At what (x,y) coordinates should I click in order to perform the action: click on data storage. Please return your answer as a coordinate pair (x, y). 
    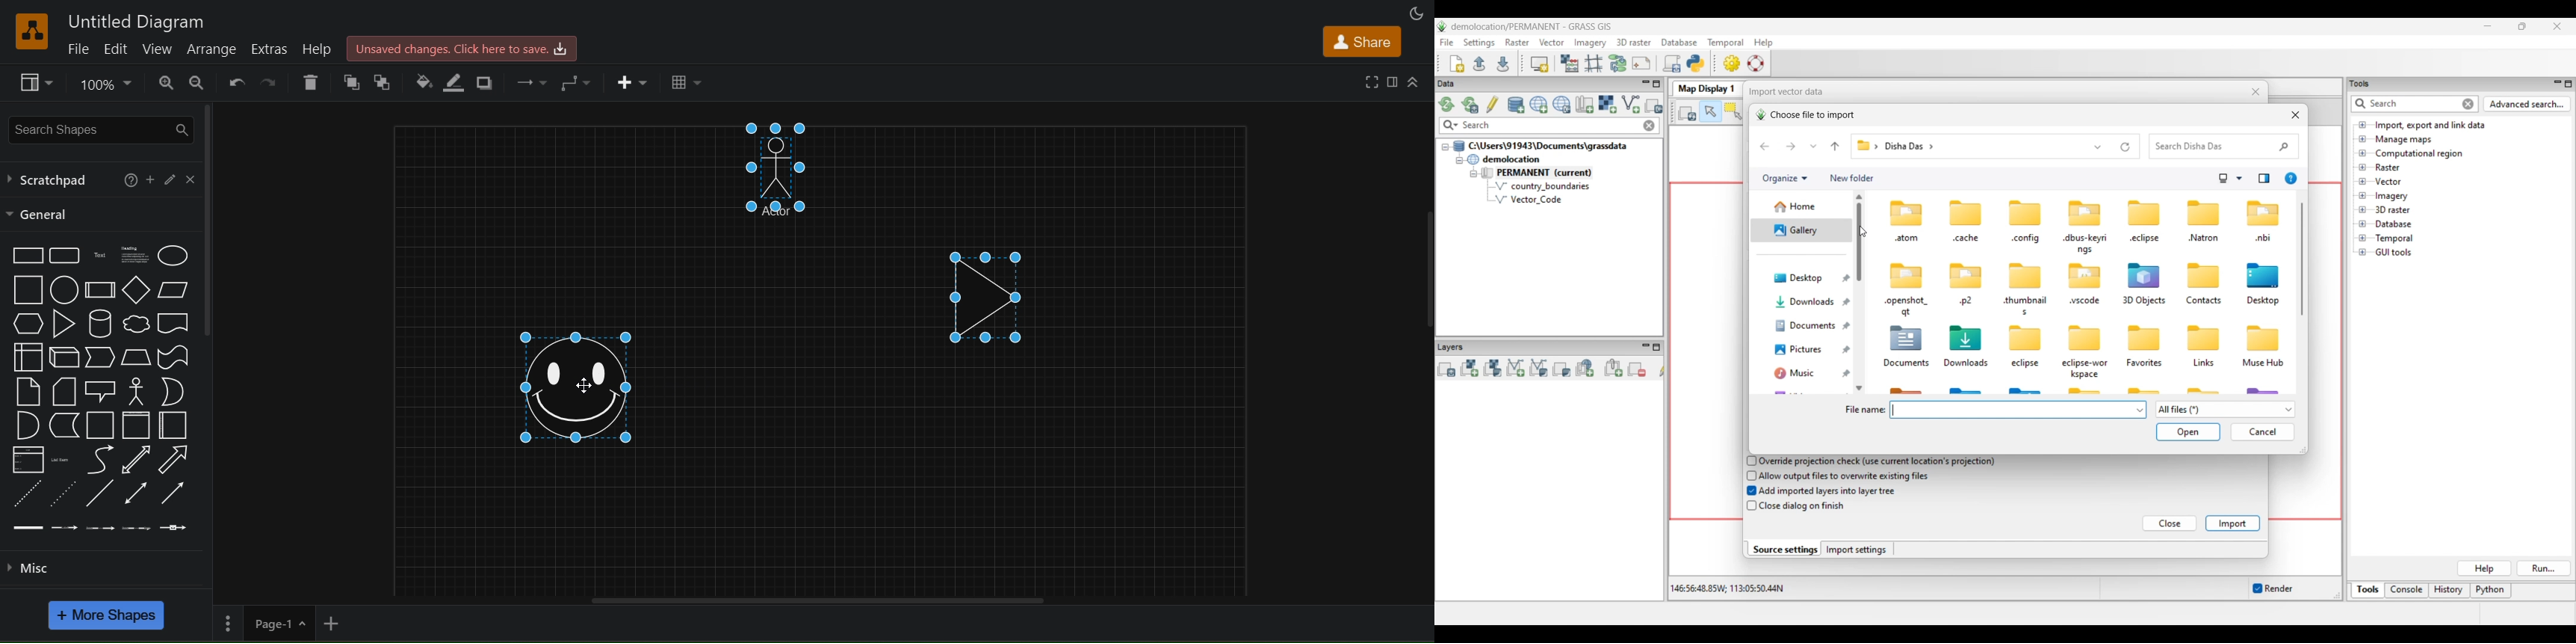
    Looking at the image, I should click on (64, 425).